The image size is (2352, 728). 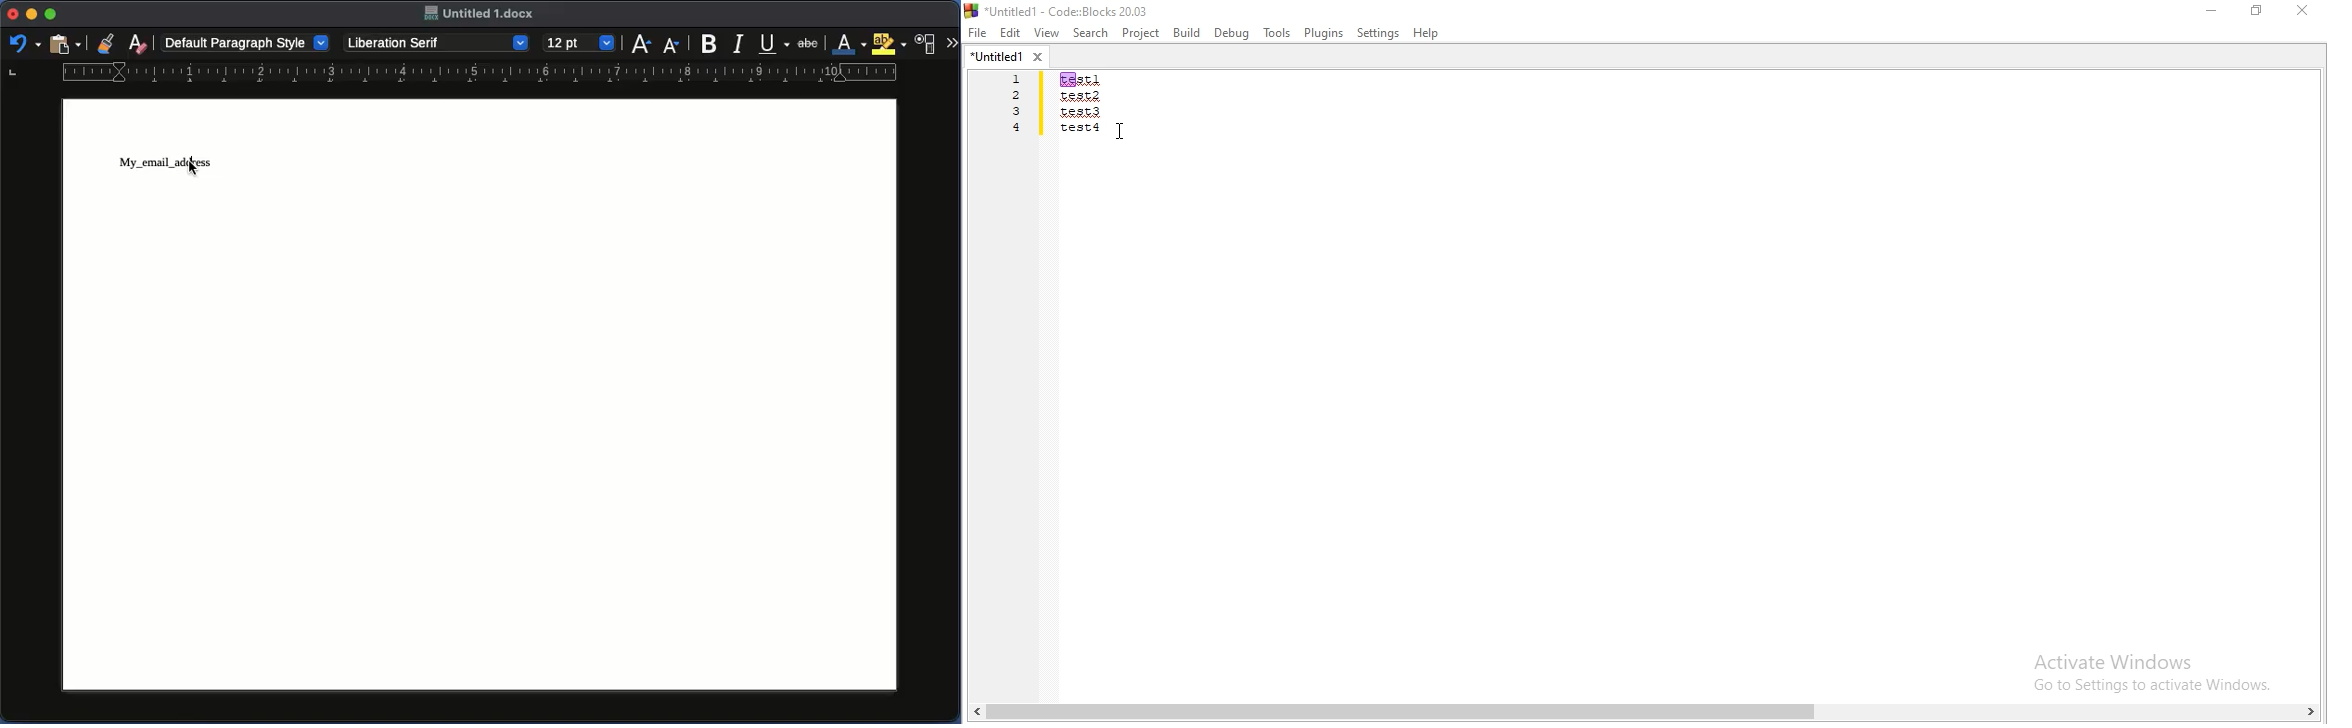 What do you see at coordinates (438, 43) in the screenshot?
I see `Liberation Serif` at bounding box center [438, 43].